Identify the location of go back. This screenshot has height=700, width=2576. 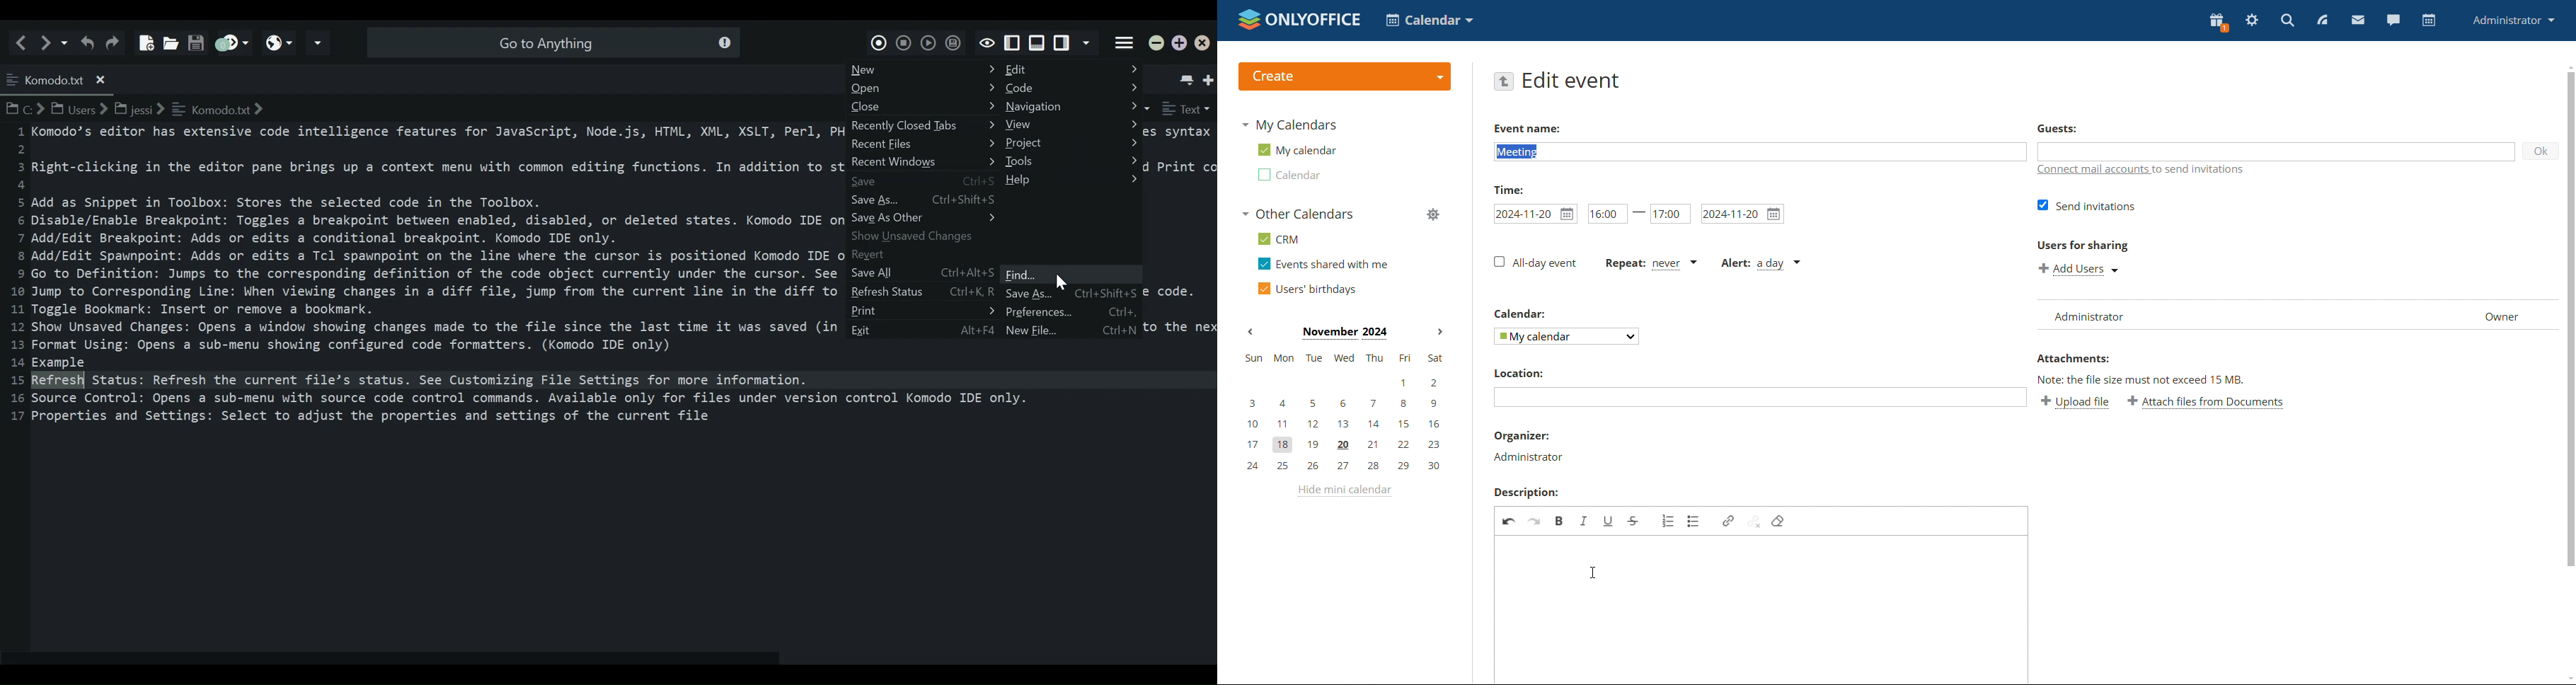
(1504, 81).